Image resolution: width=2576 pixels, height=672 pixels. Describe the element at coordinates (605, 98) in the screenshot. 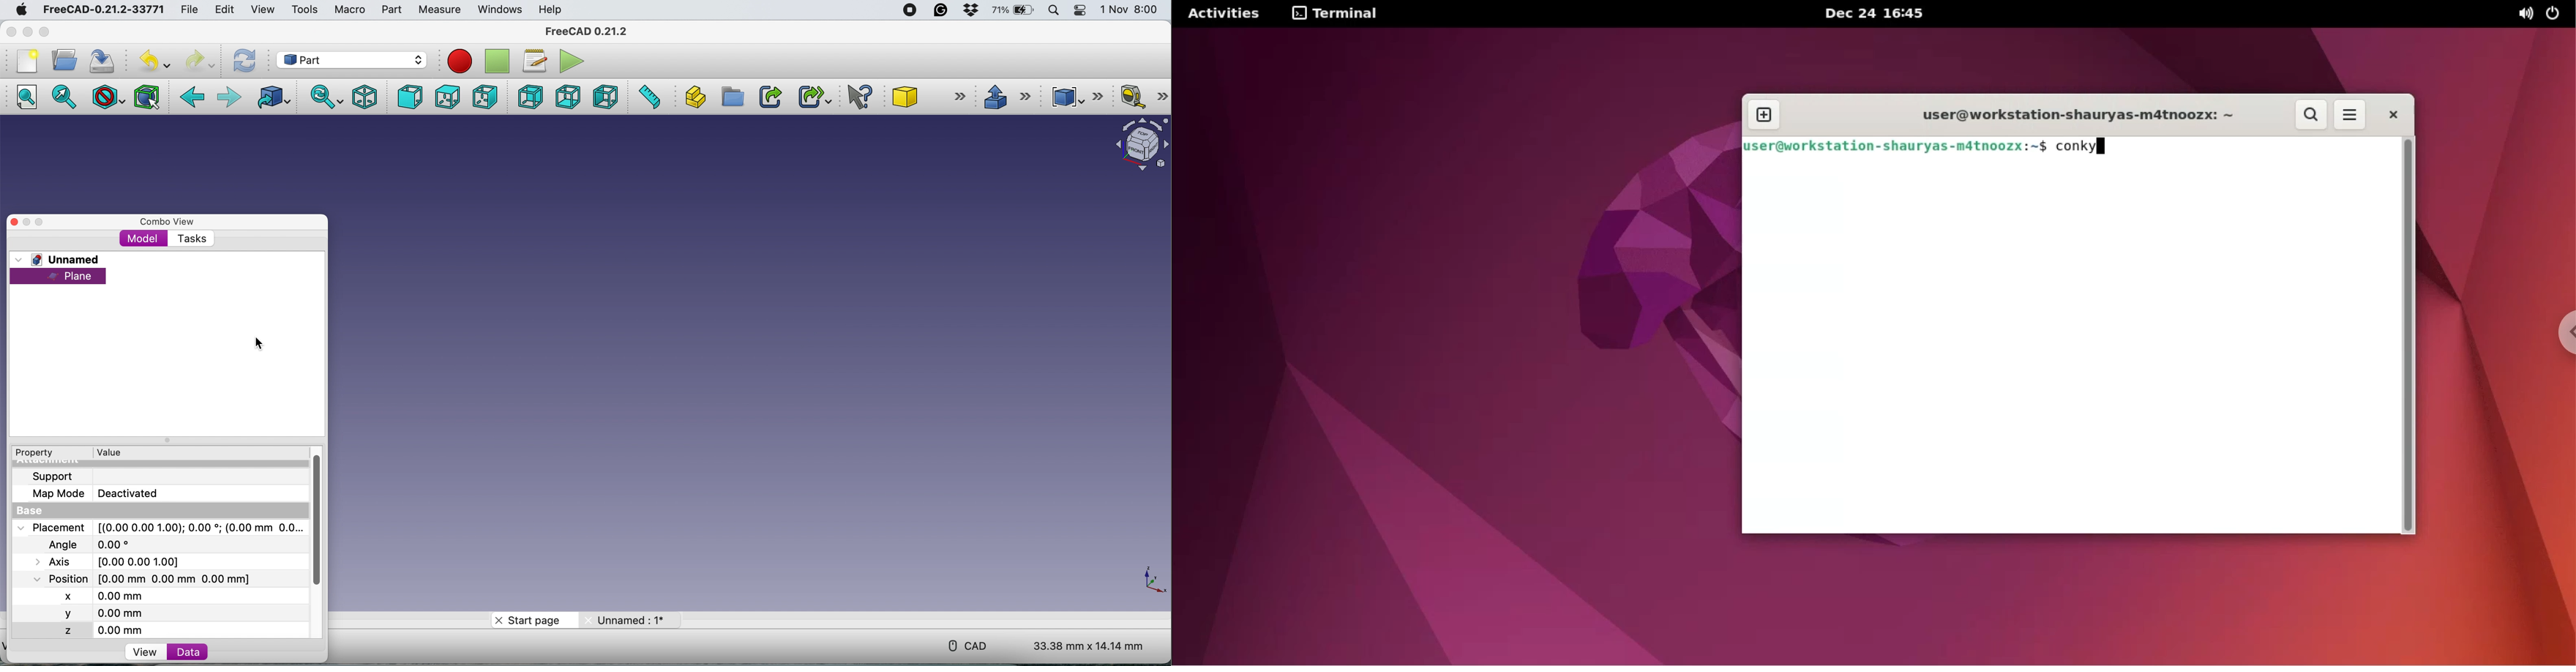

I see `left` at that location.